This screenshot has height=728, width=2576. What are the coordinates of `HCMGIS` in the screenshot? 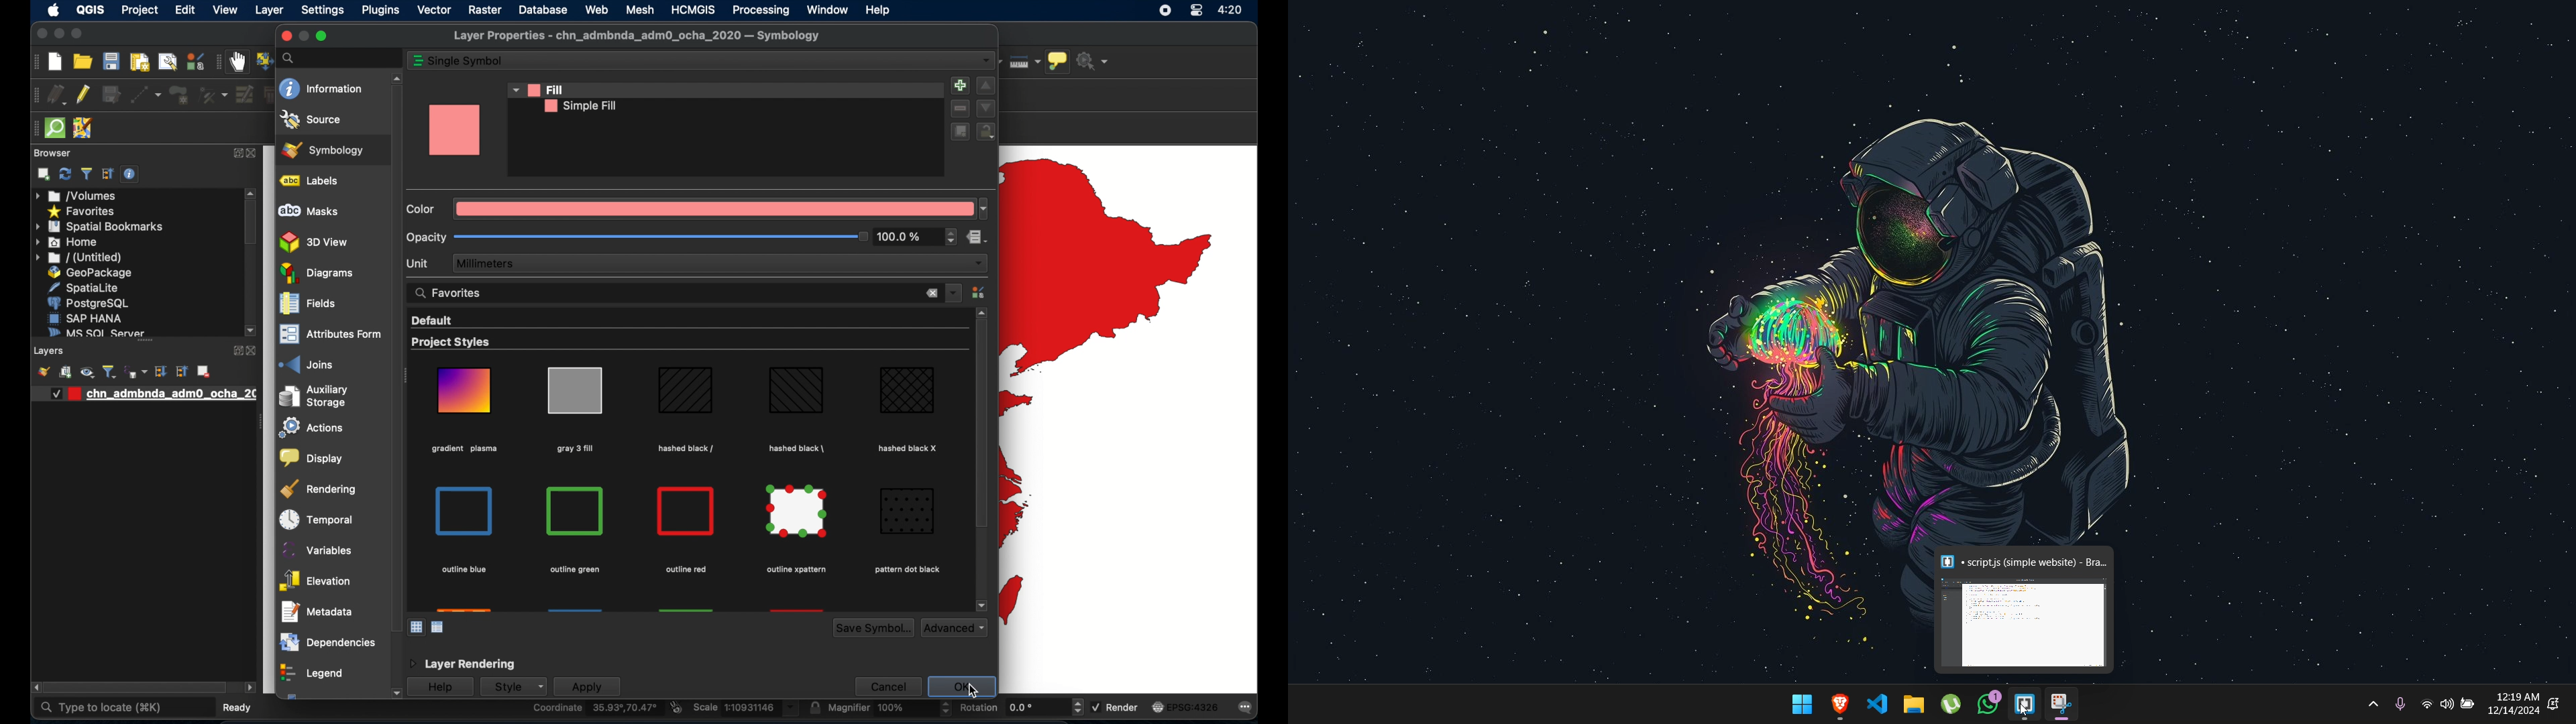 It's located at (693, 9).